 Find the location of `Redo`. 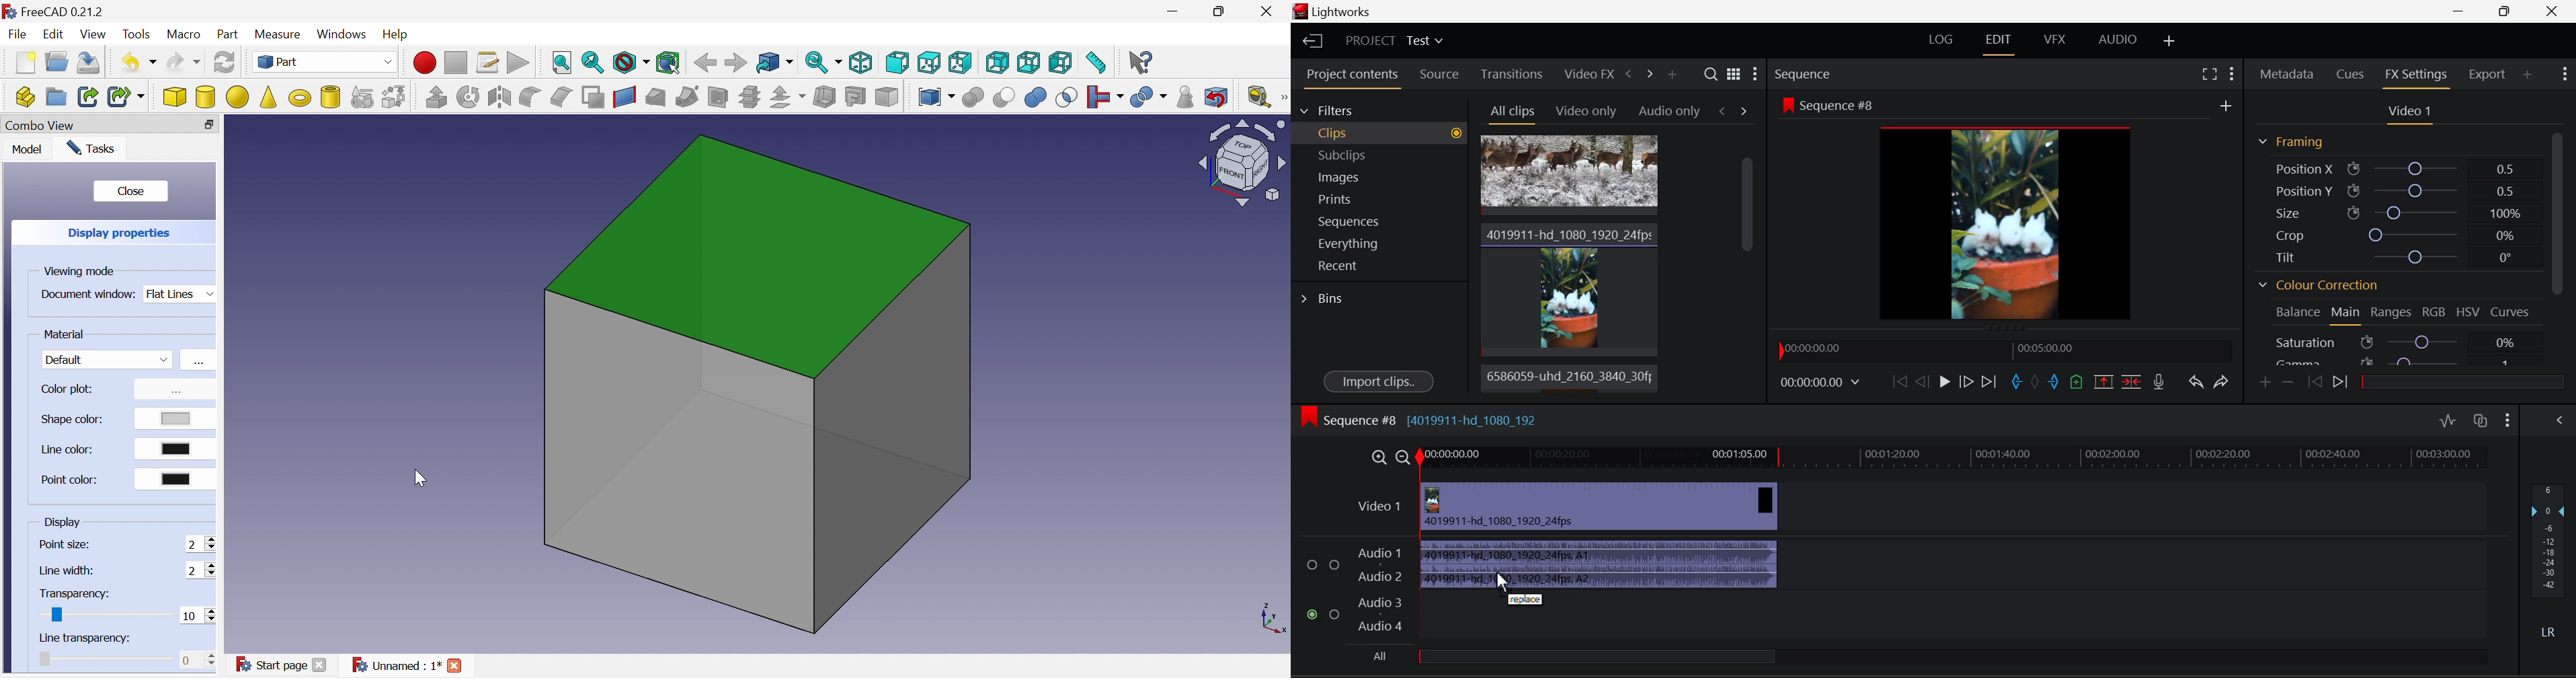

Redo is located at coordinates (184, 61).